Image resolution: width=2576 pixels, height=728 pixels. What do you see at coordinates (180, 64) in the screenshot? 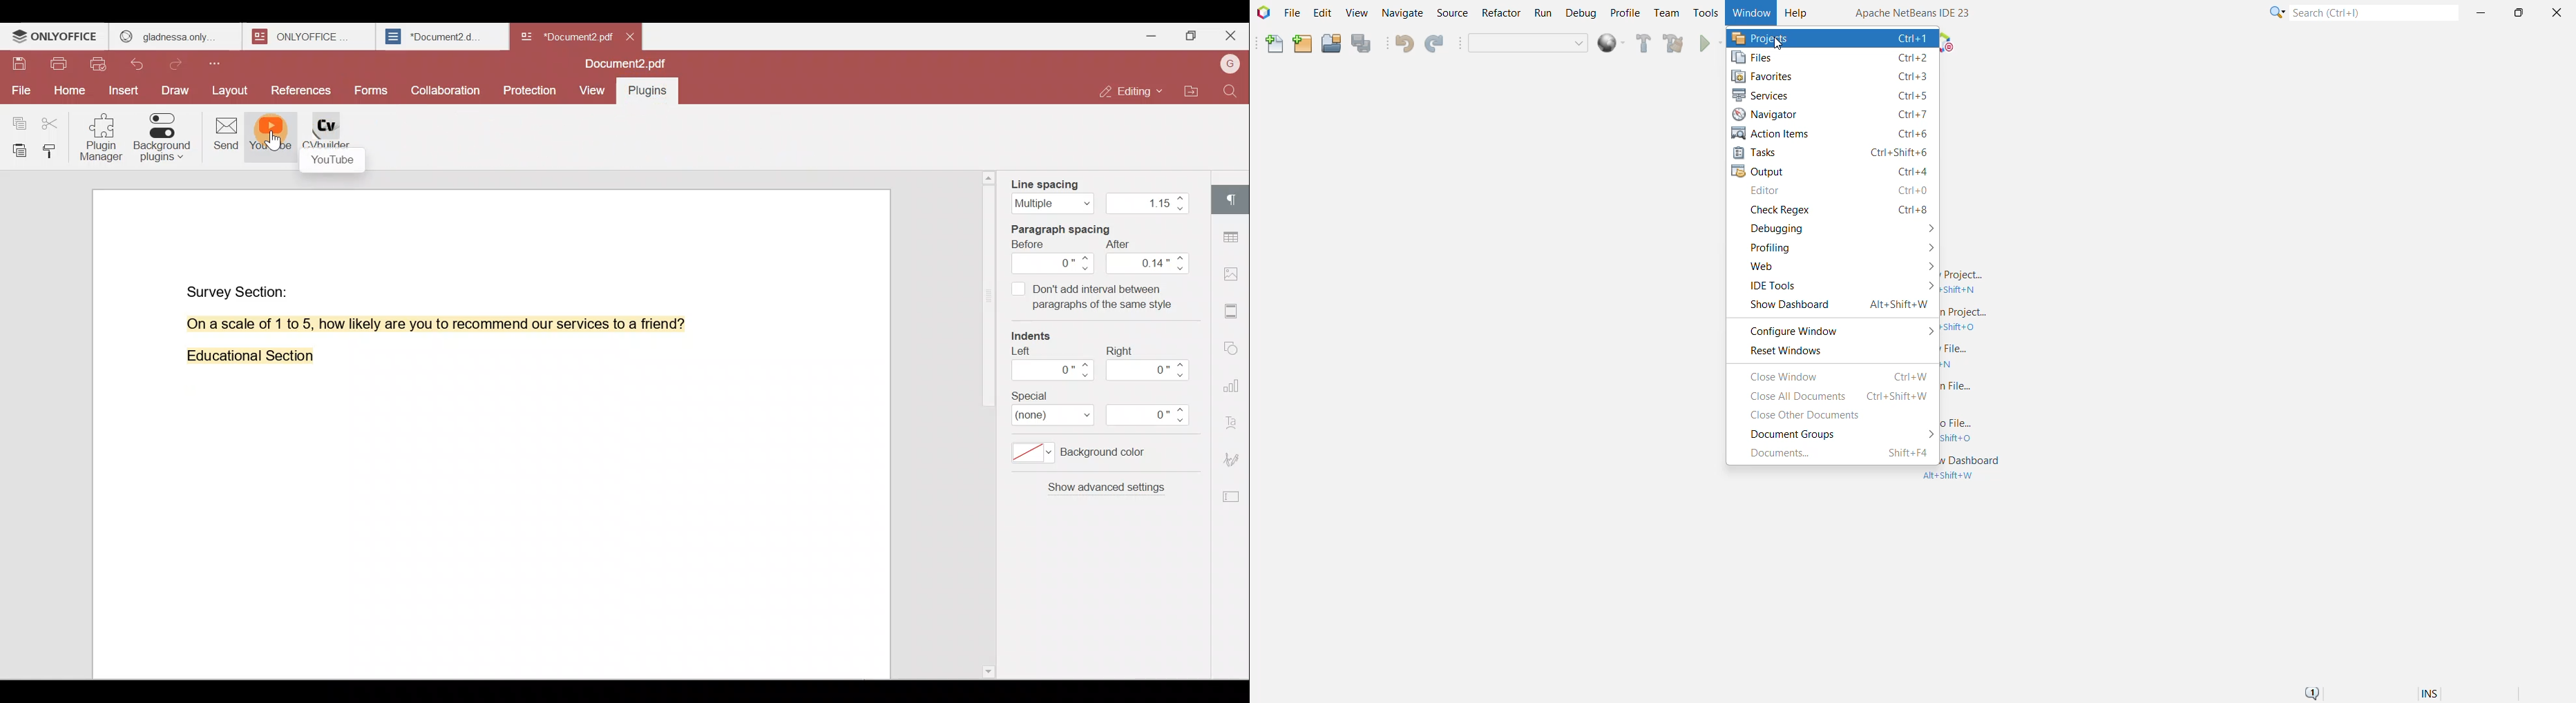
I see `Redo` at bounding box center [180, 64].